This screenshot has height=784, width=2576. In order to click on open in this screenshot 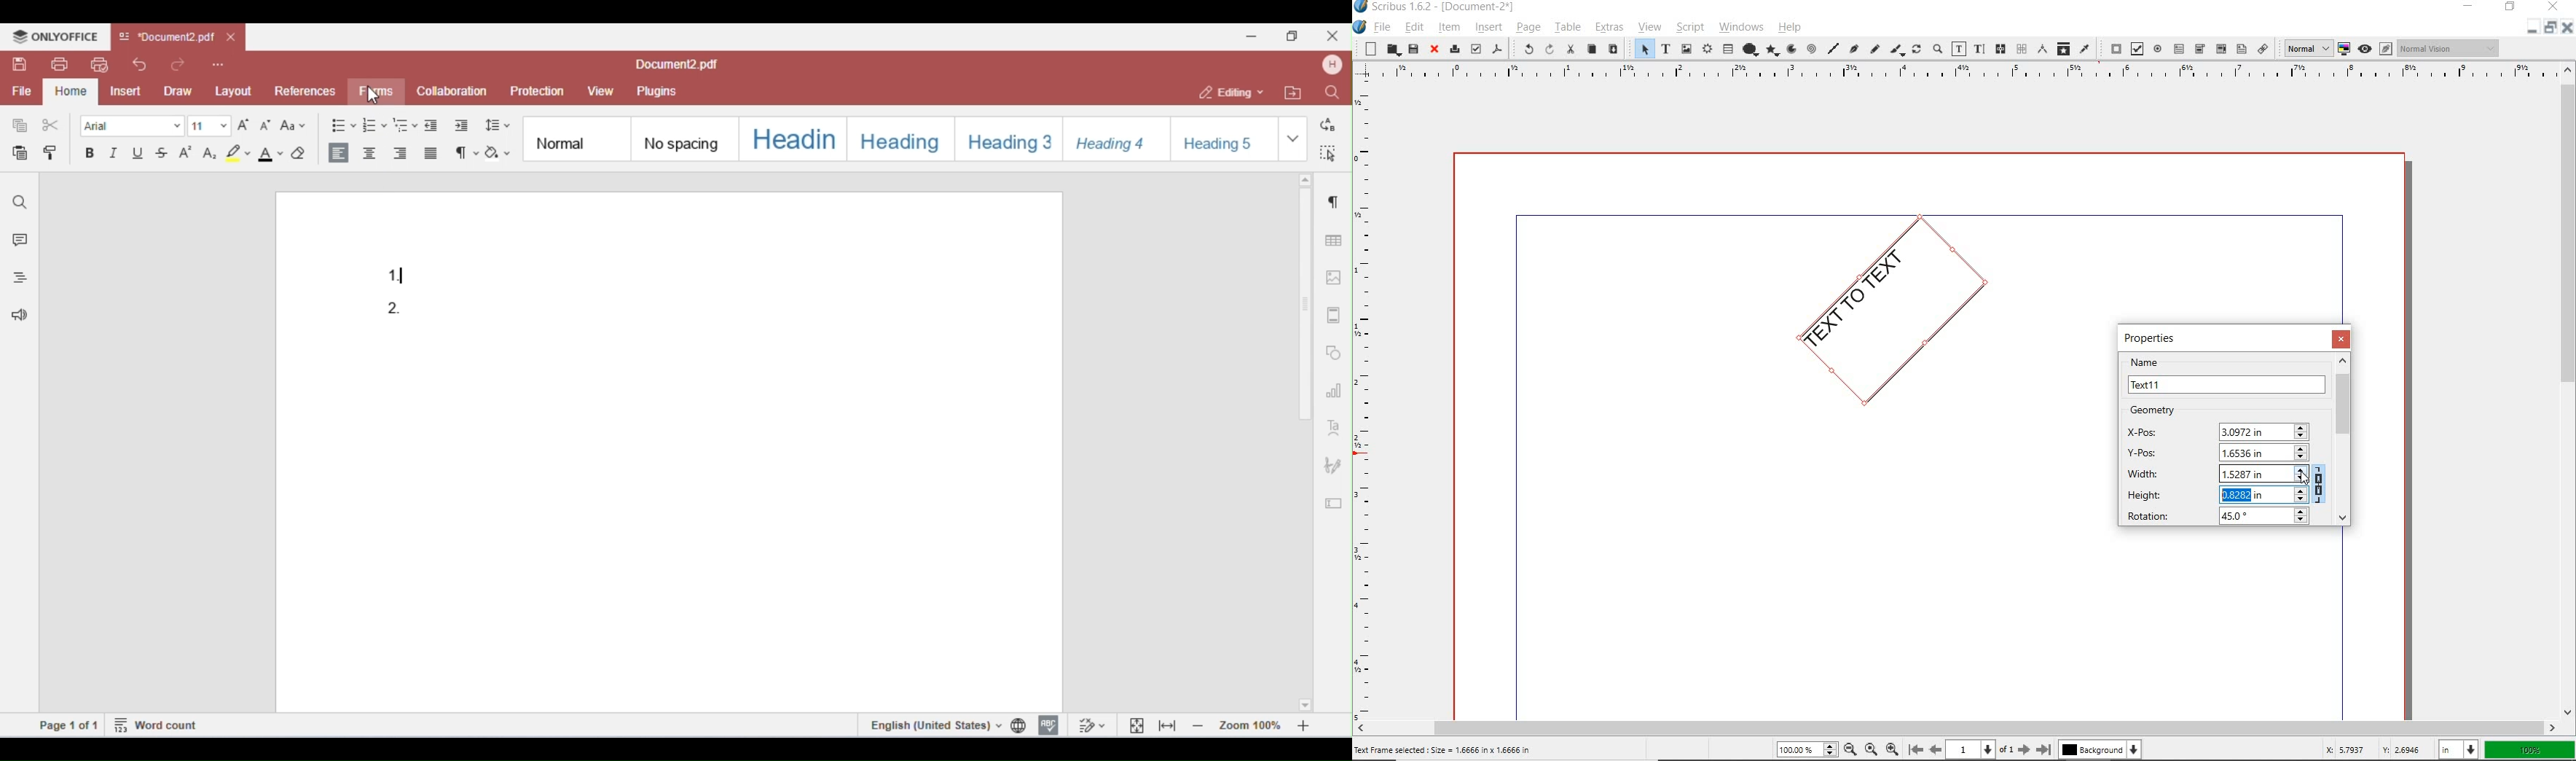, I will do `click(1393, 50)`.